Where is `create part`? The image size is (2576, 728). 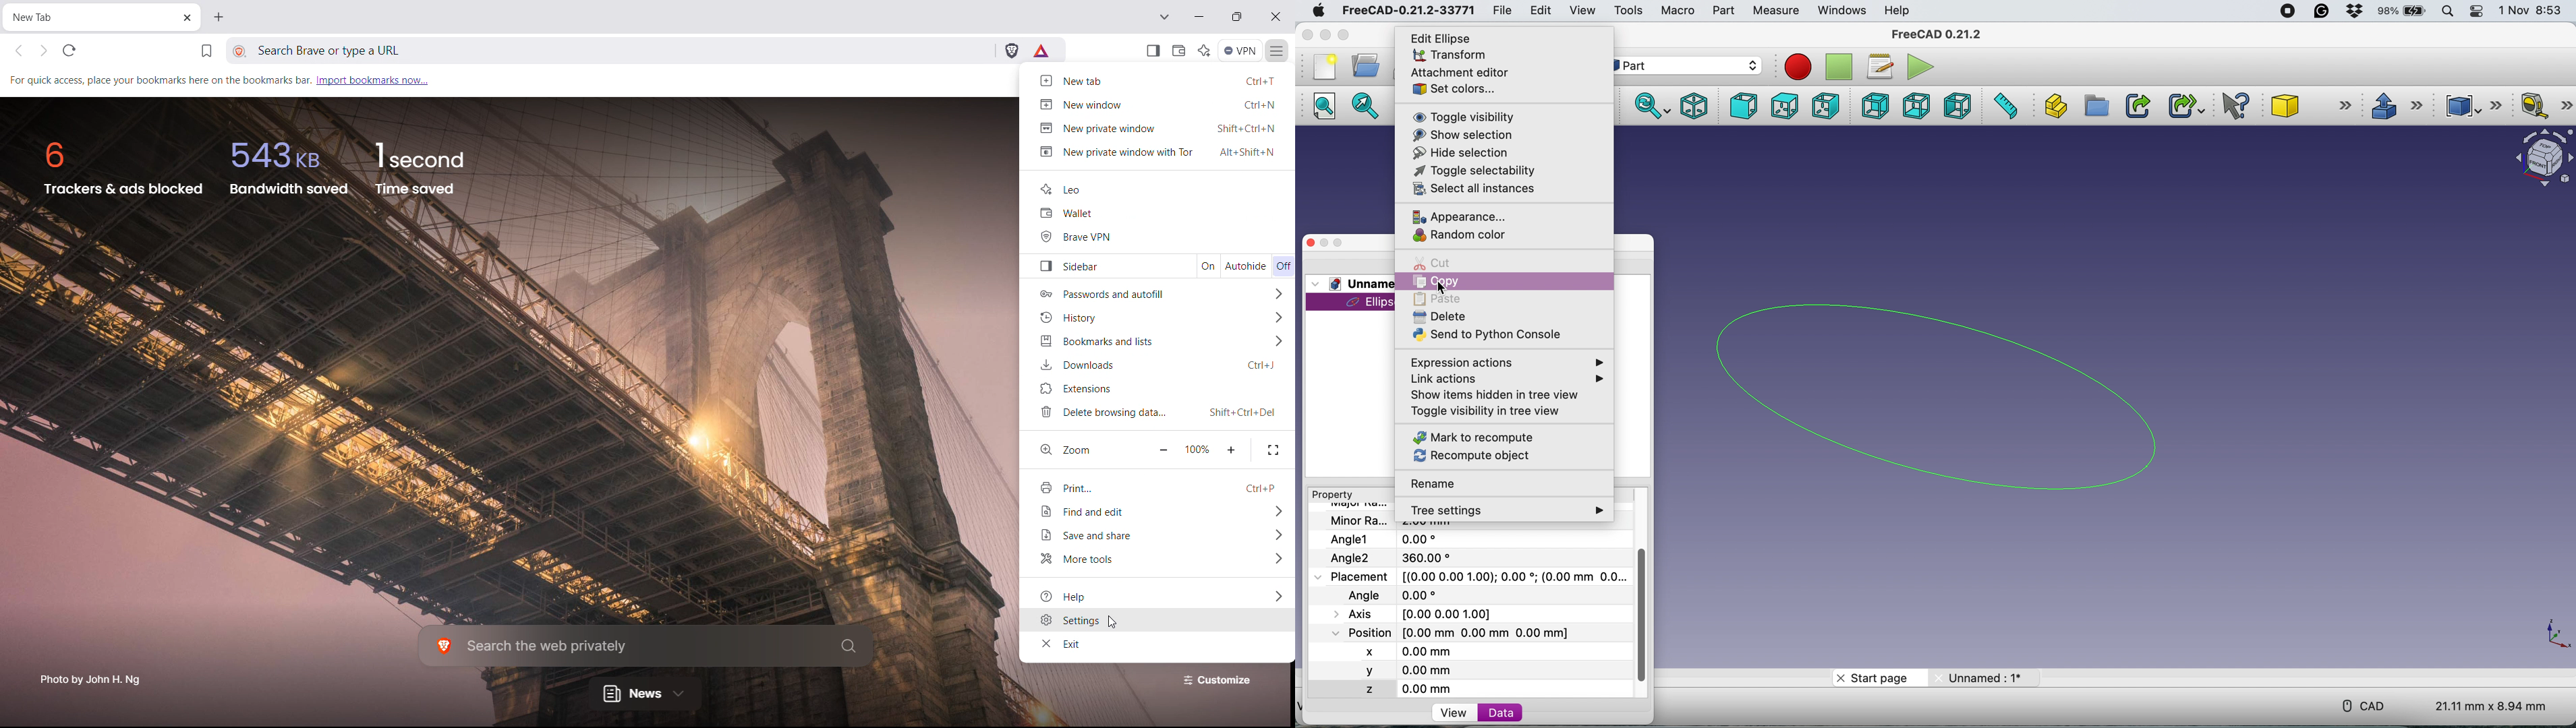
create part is located at coordinates (2052, 107).